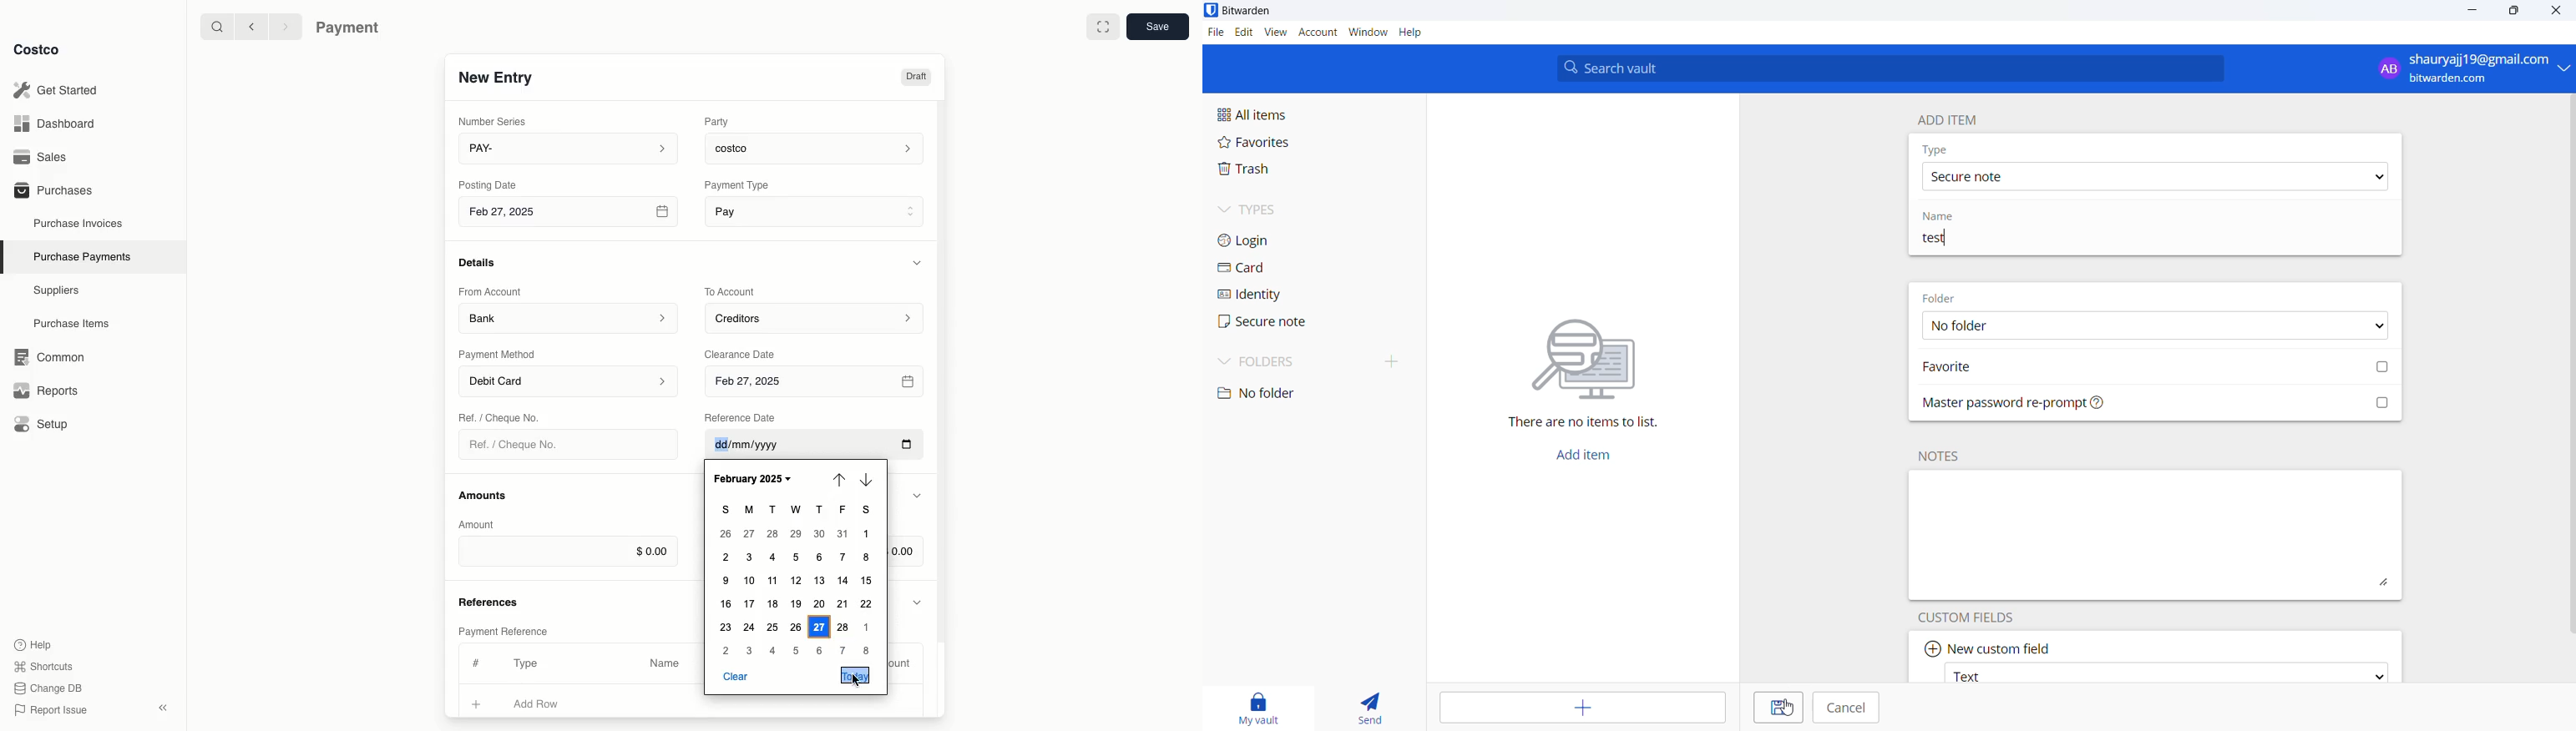 The image size is (2576, 756). Describe the element at coordinates (570, 214) in the screenshot. I see `Feb 27, 2025` at that location.